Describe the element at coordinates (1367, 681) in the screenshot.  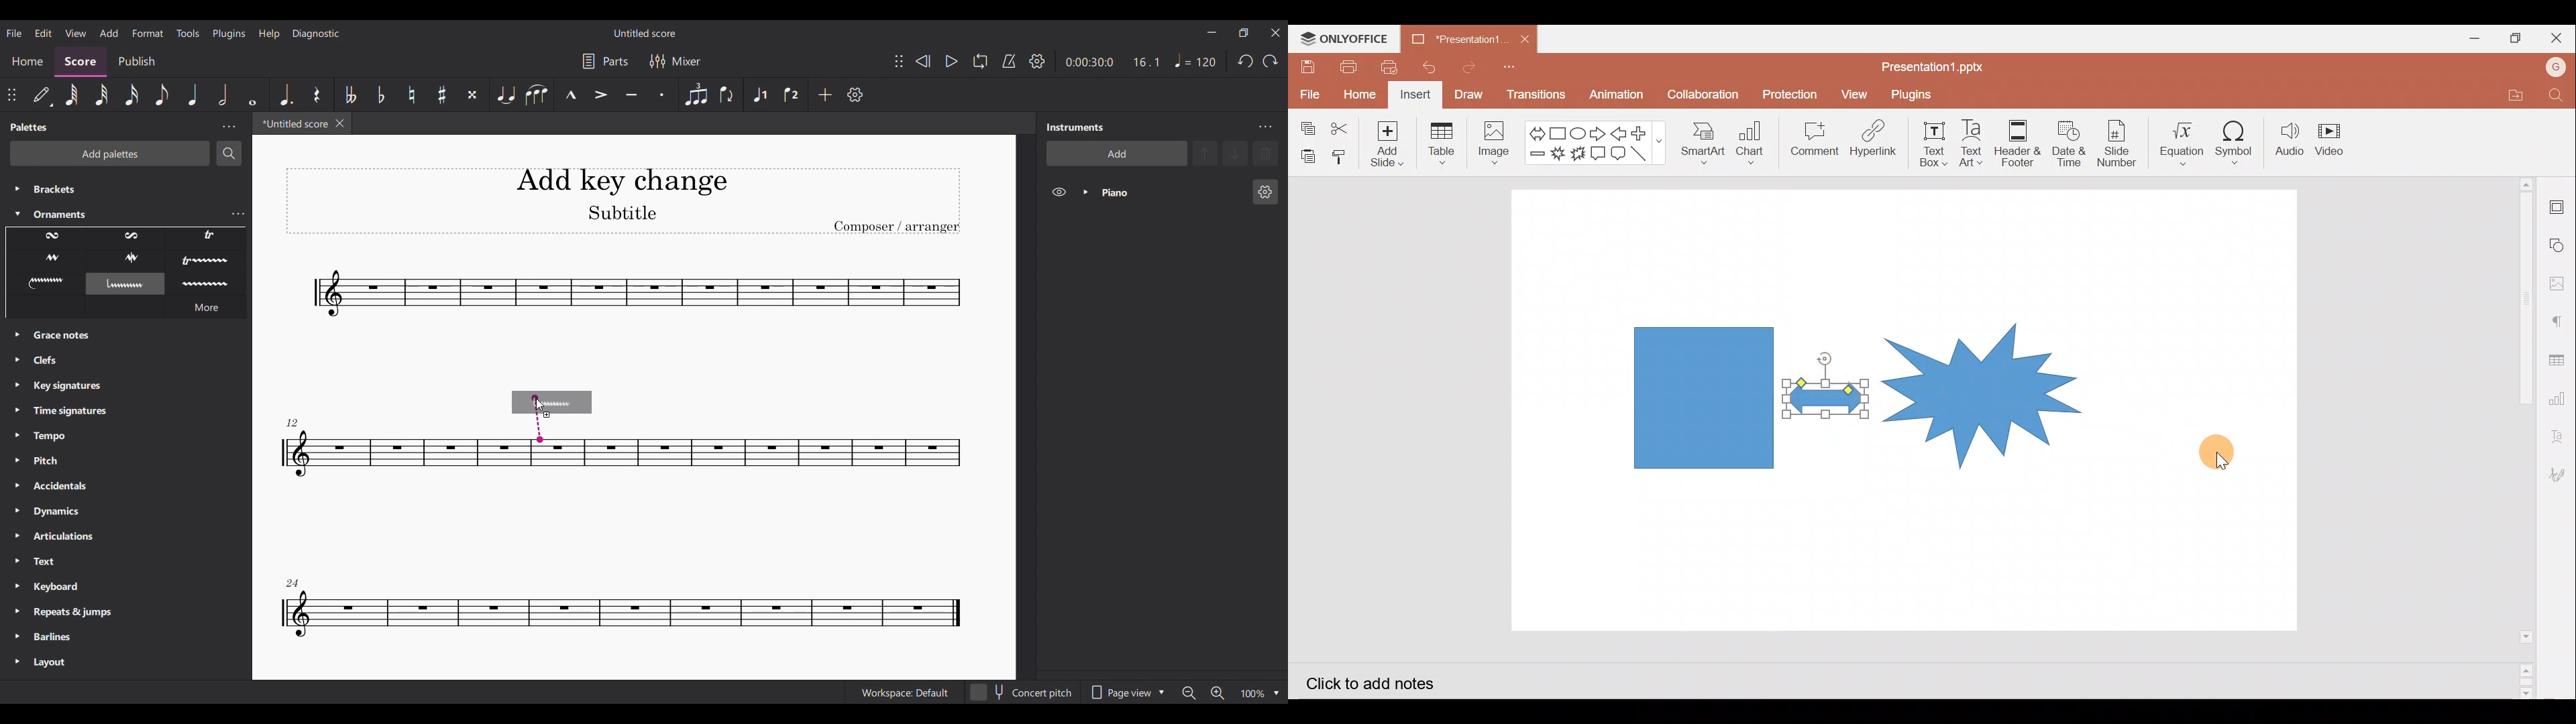
I see `Click to add notes` at that location.